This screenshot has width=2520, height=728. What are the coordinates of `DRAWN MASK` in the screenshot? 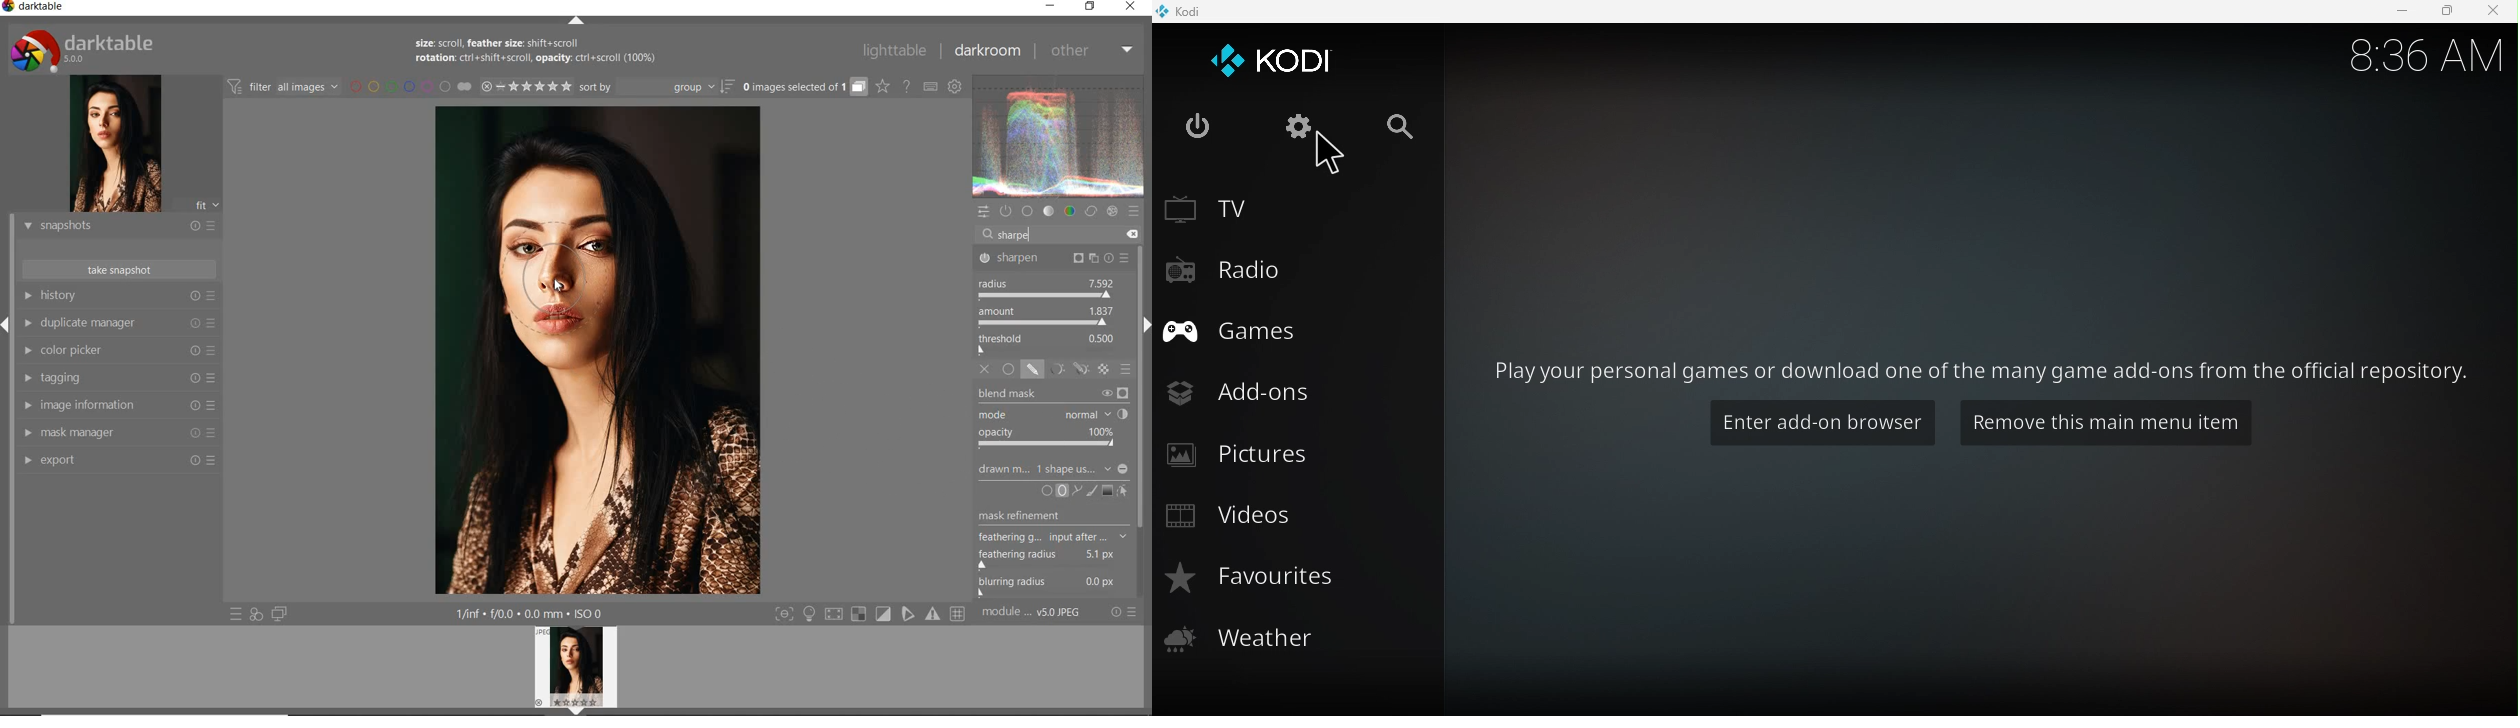 It's located at (1055, 470).